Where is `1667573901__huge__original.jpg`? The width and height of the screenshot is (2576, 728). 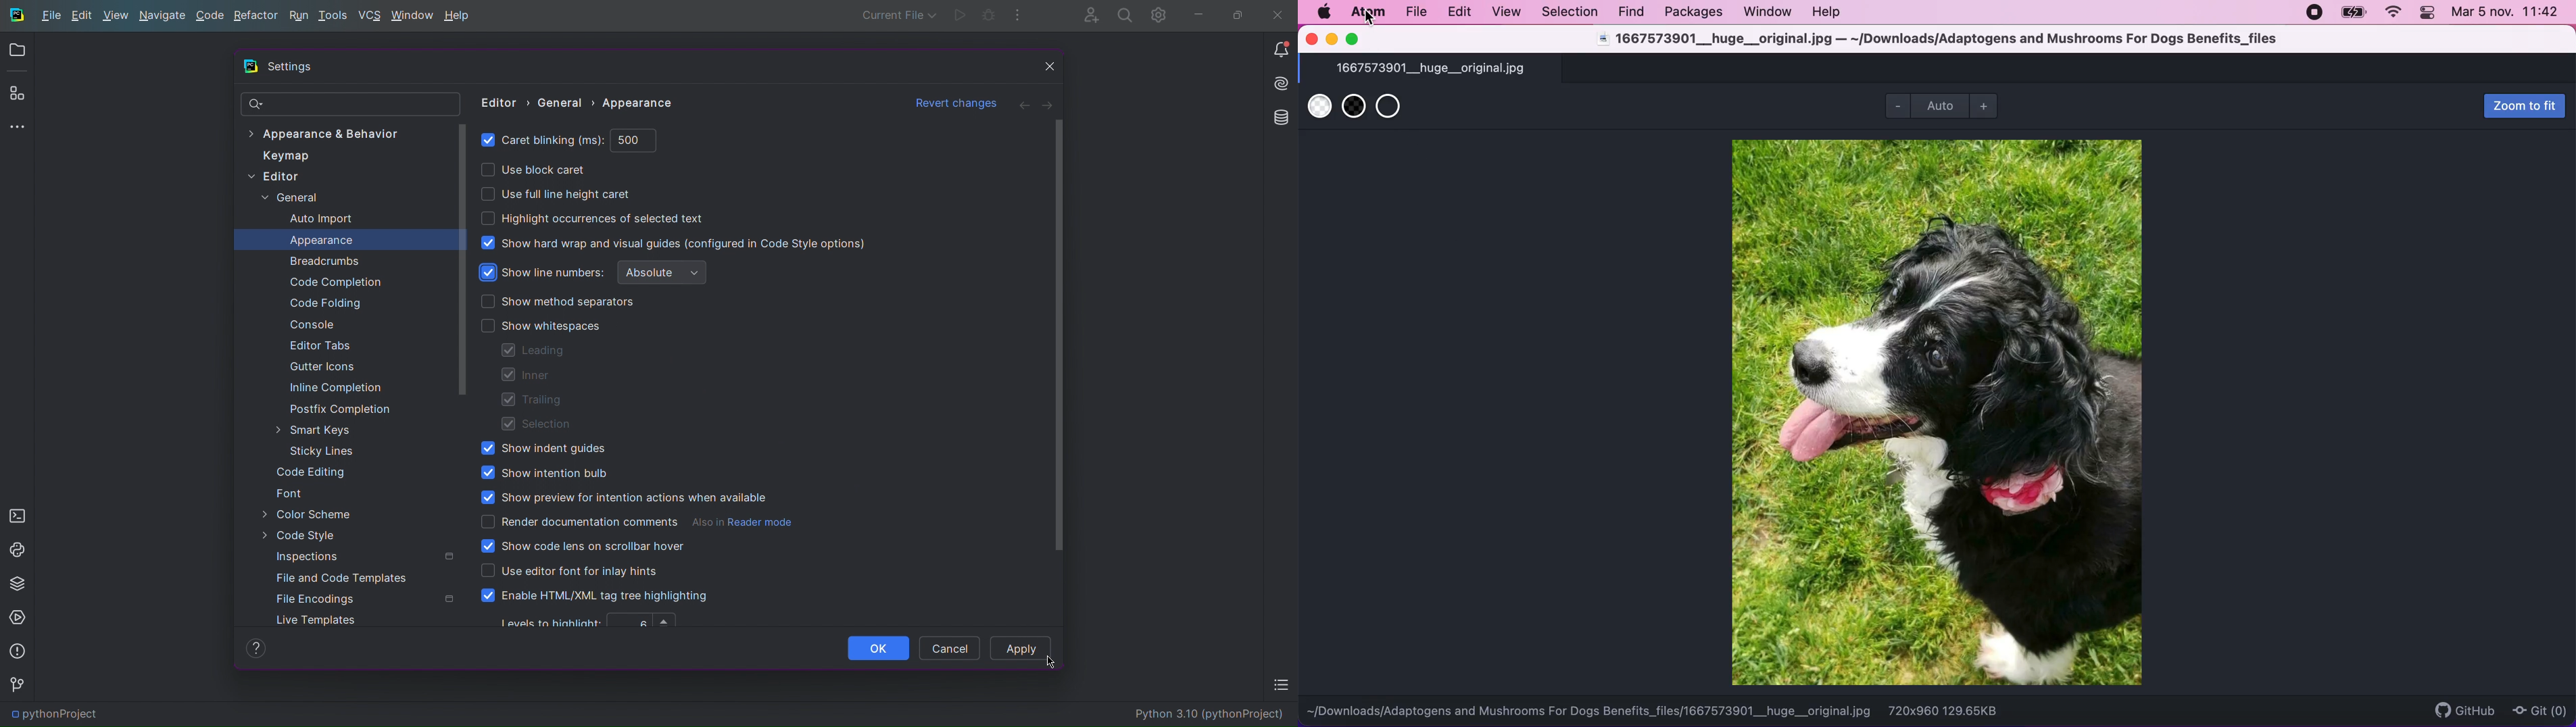 1667573901__huge__original.jpg is located at coordinates (1434, 69).